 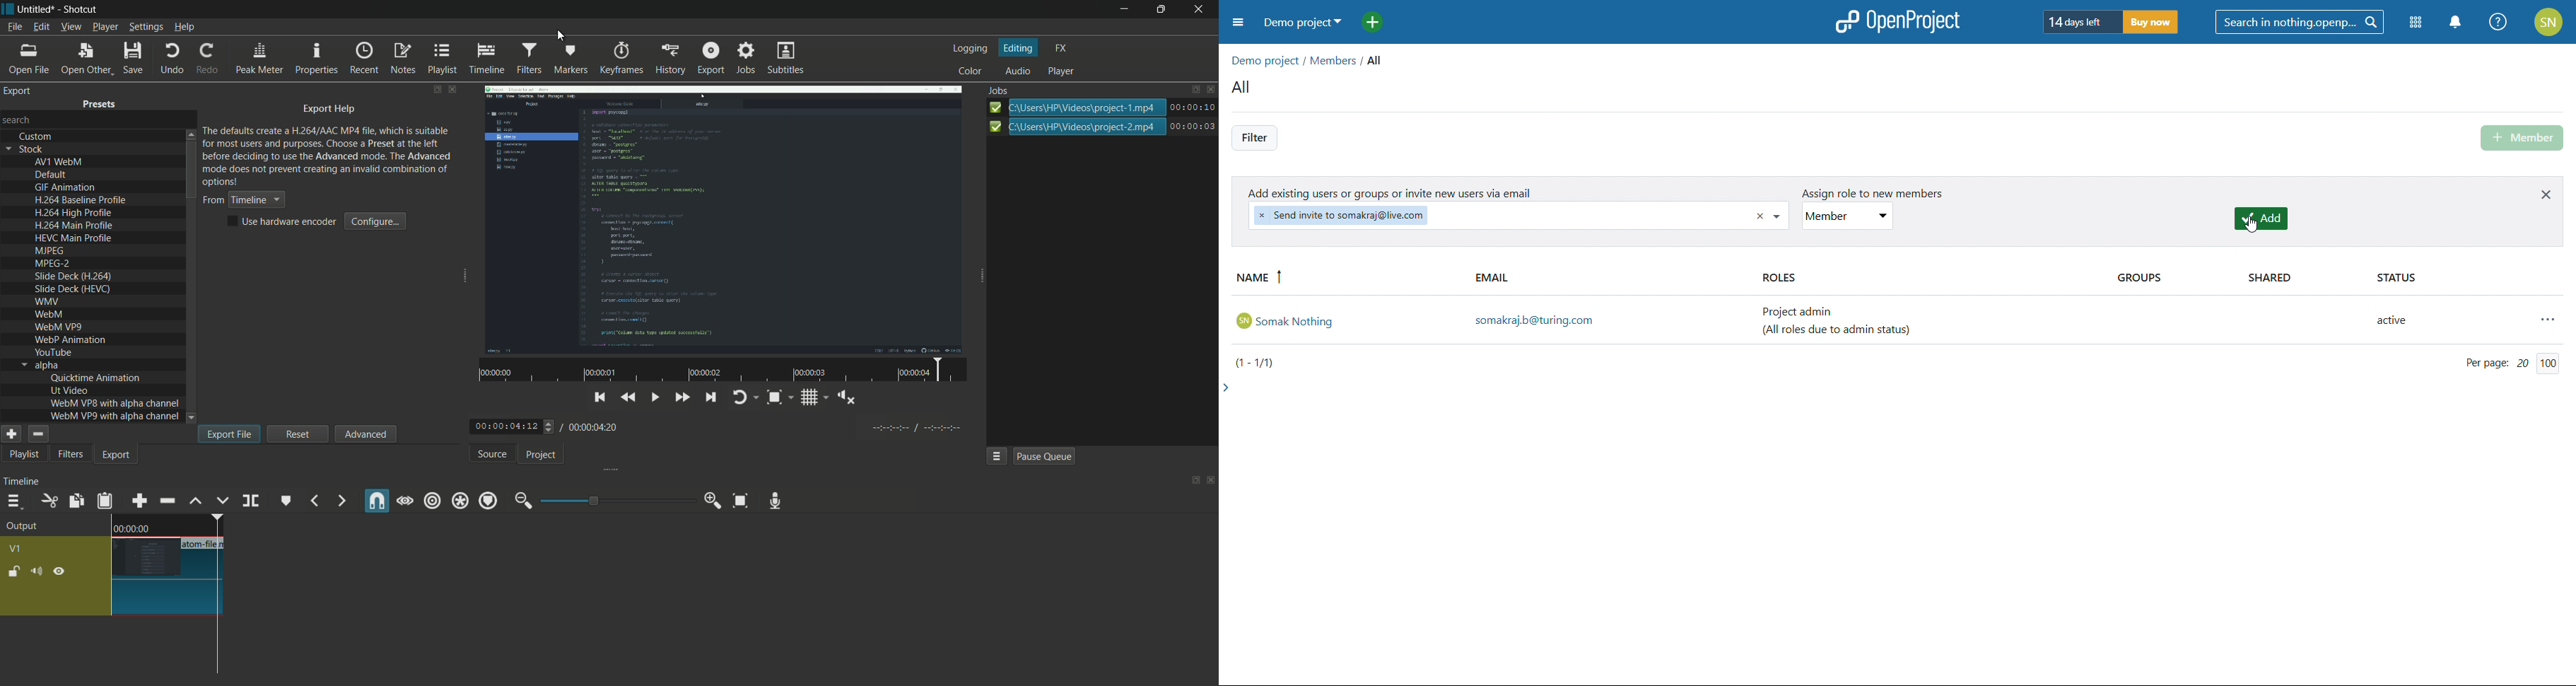 What do you see at coordinates (14, 502) in the screenshot?
I see `timeline menu` at bounding box center [14, 502].